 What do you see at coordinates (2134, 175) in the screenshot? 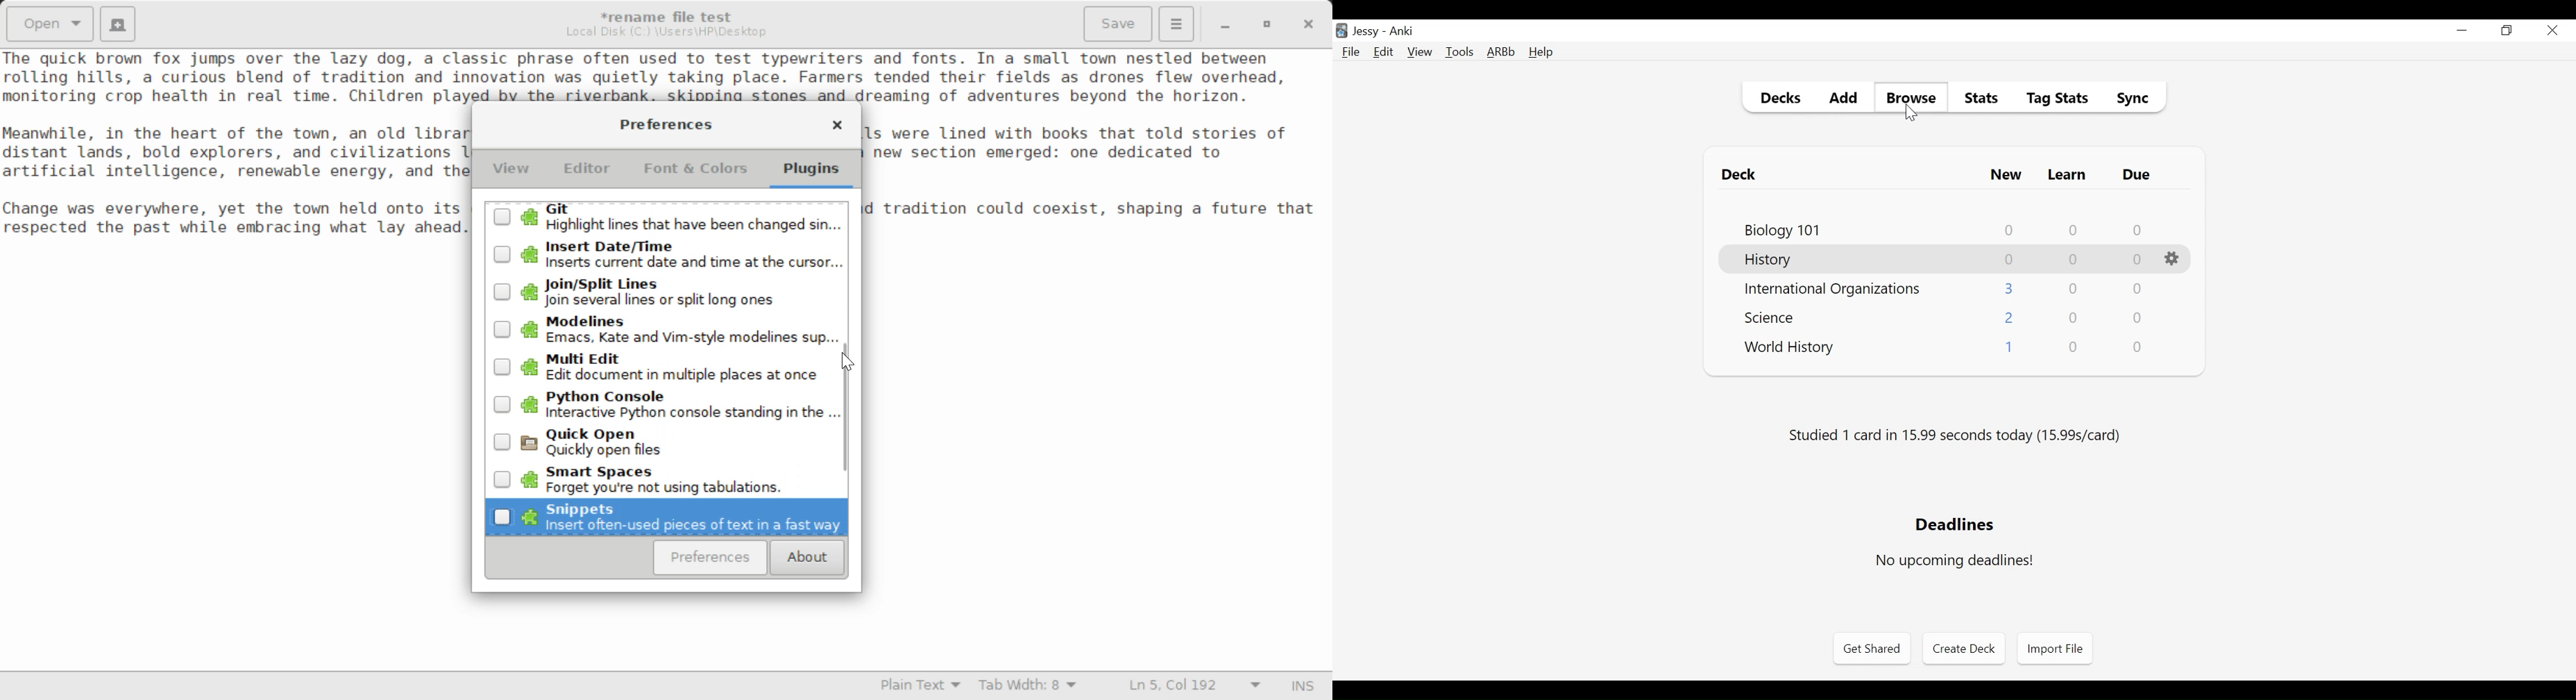
I see `Due` at bounding box center [2134, 175].